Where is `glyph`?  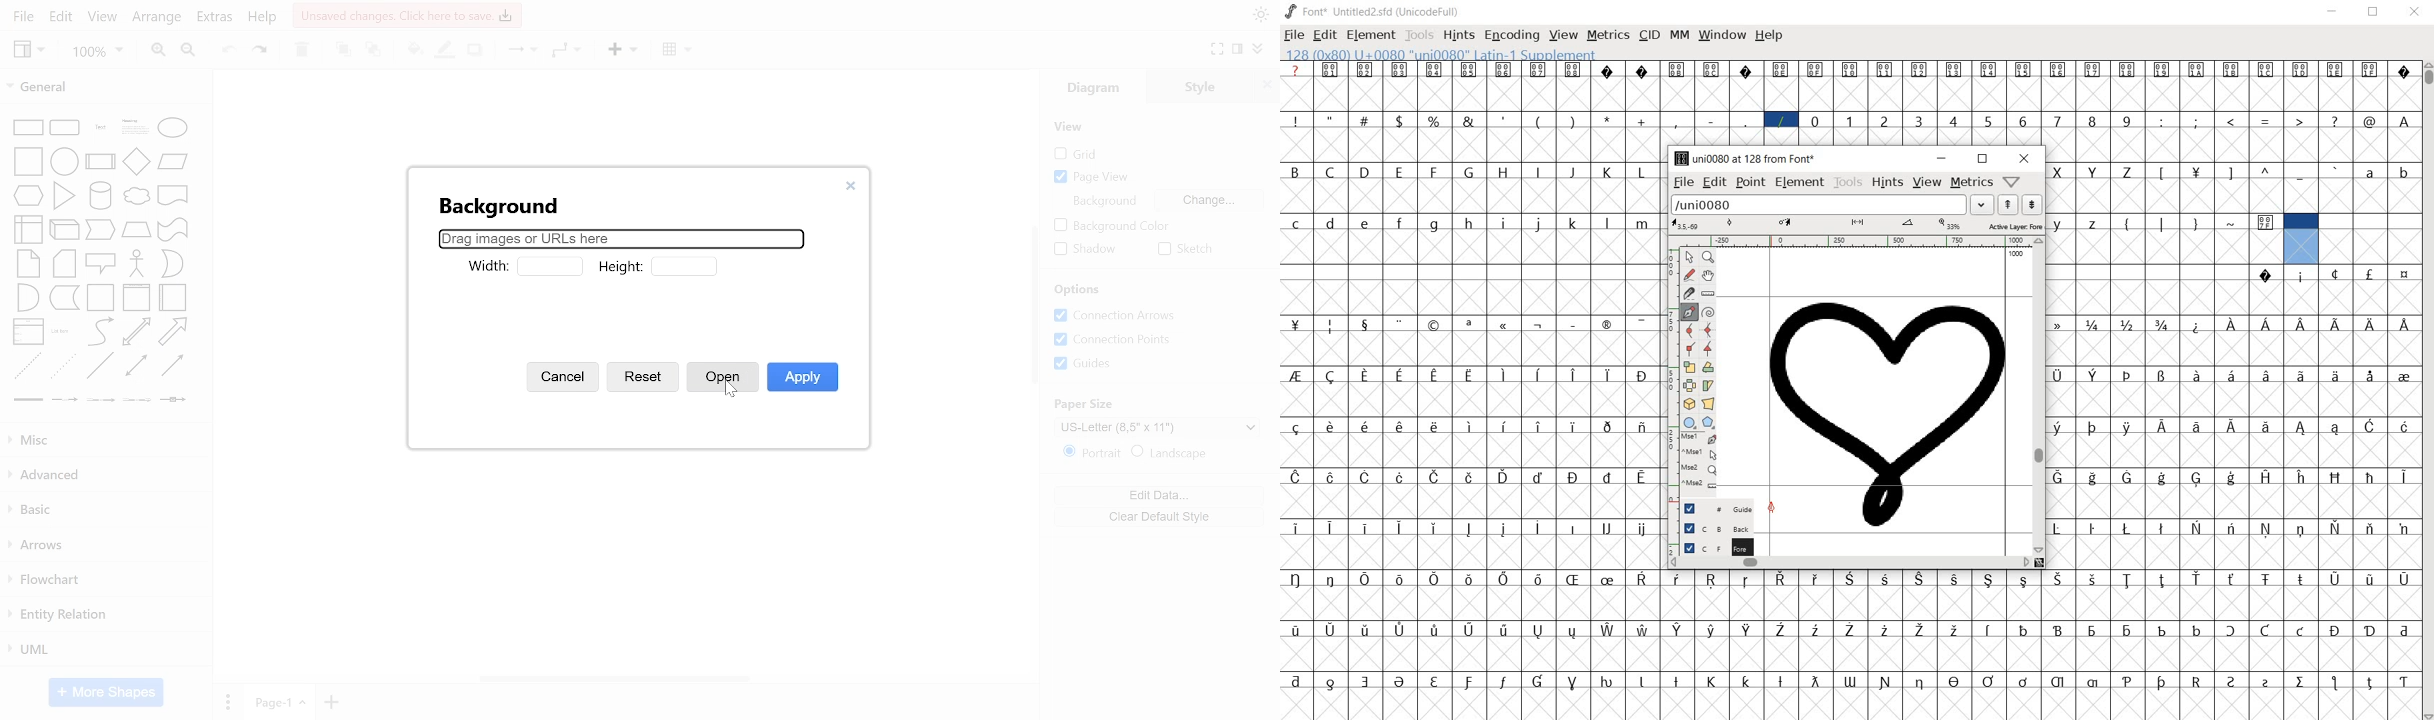
glyph is located at coordinates (2023, 70).